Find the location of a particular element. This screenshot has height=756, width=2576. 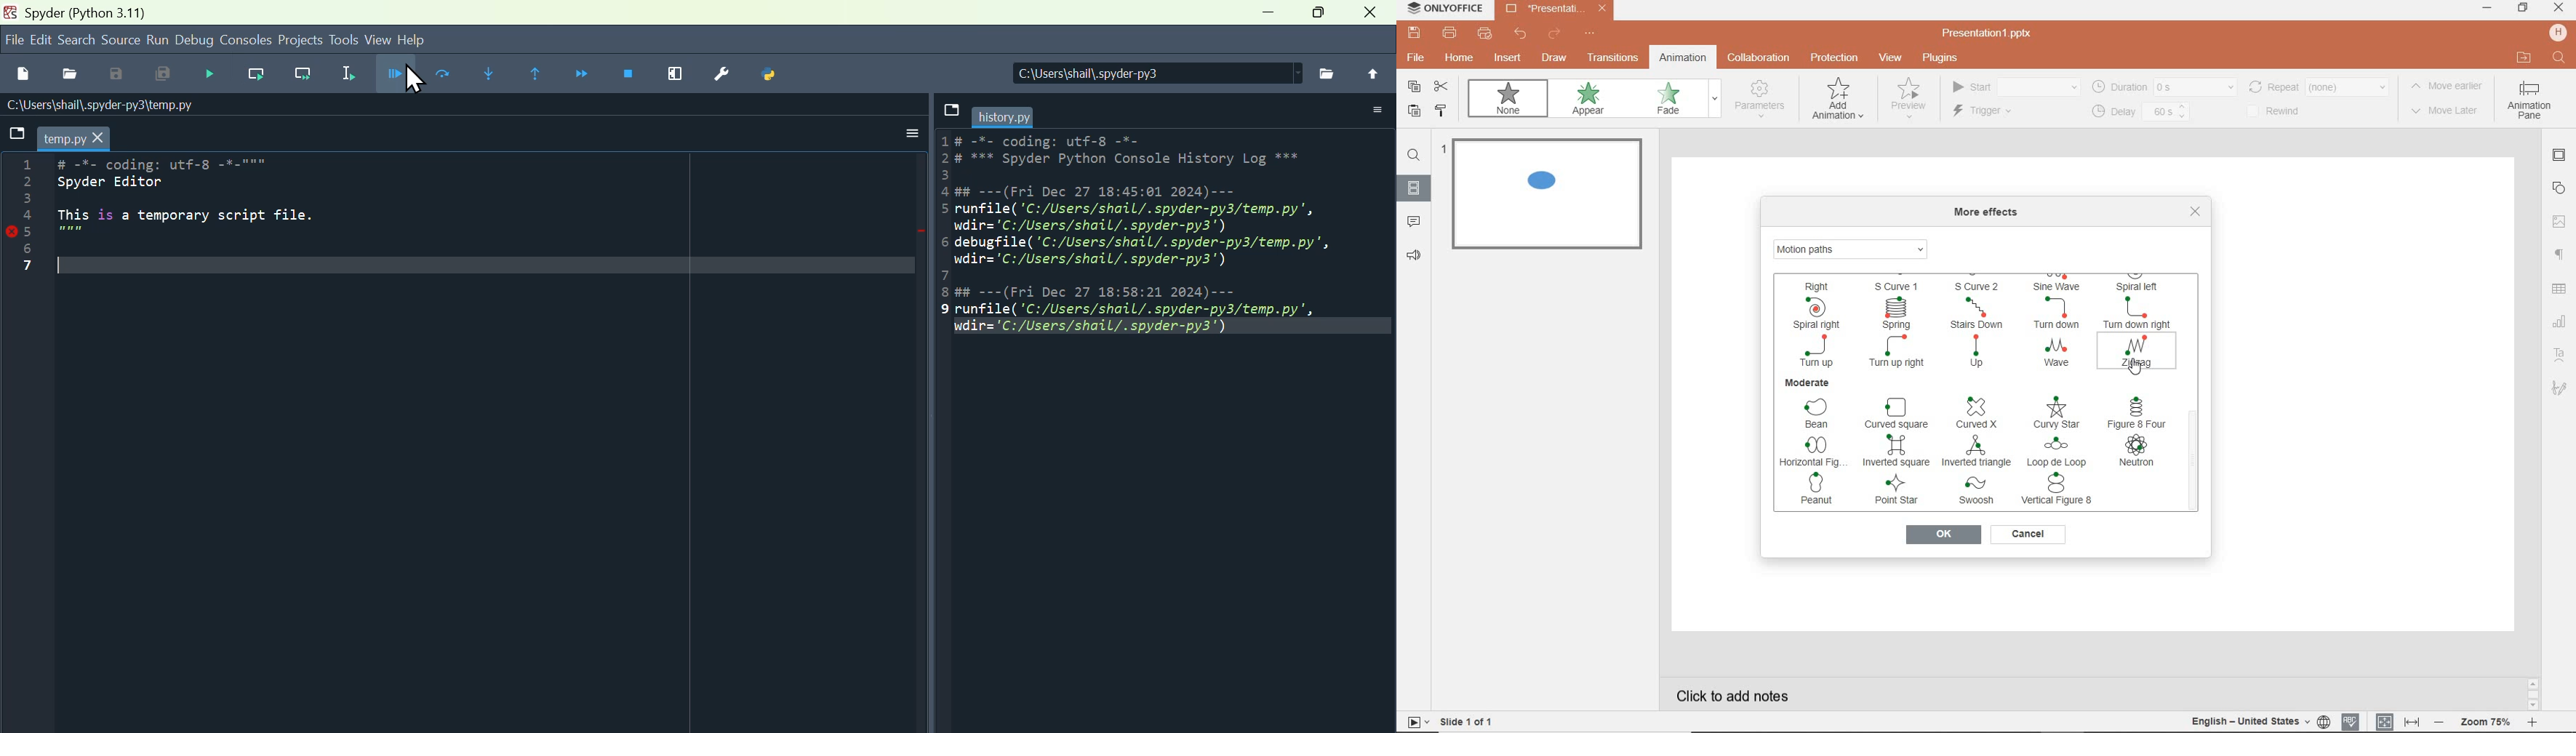

bean is located at coordinates (1818, 413).